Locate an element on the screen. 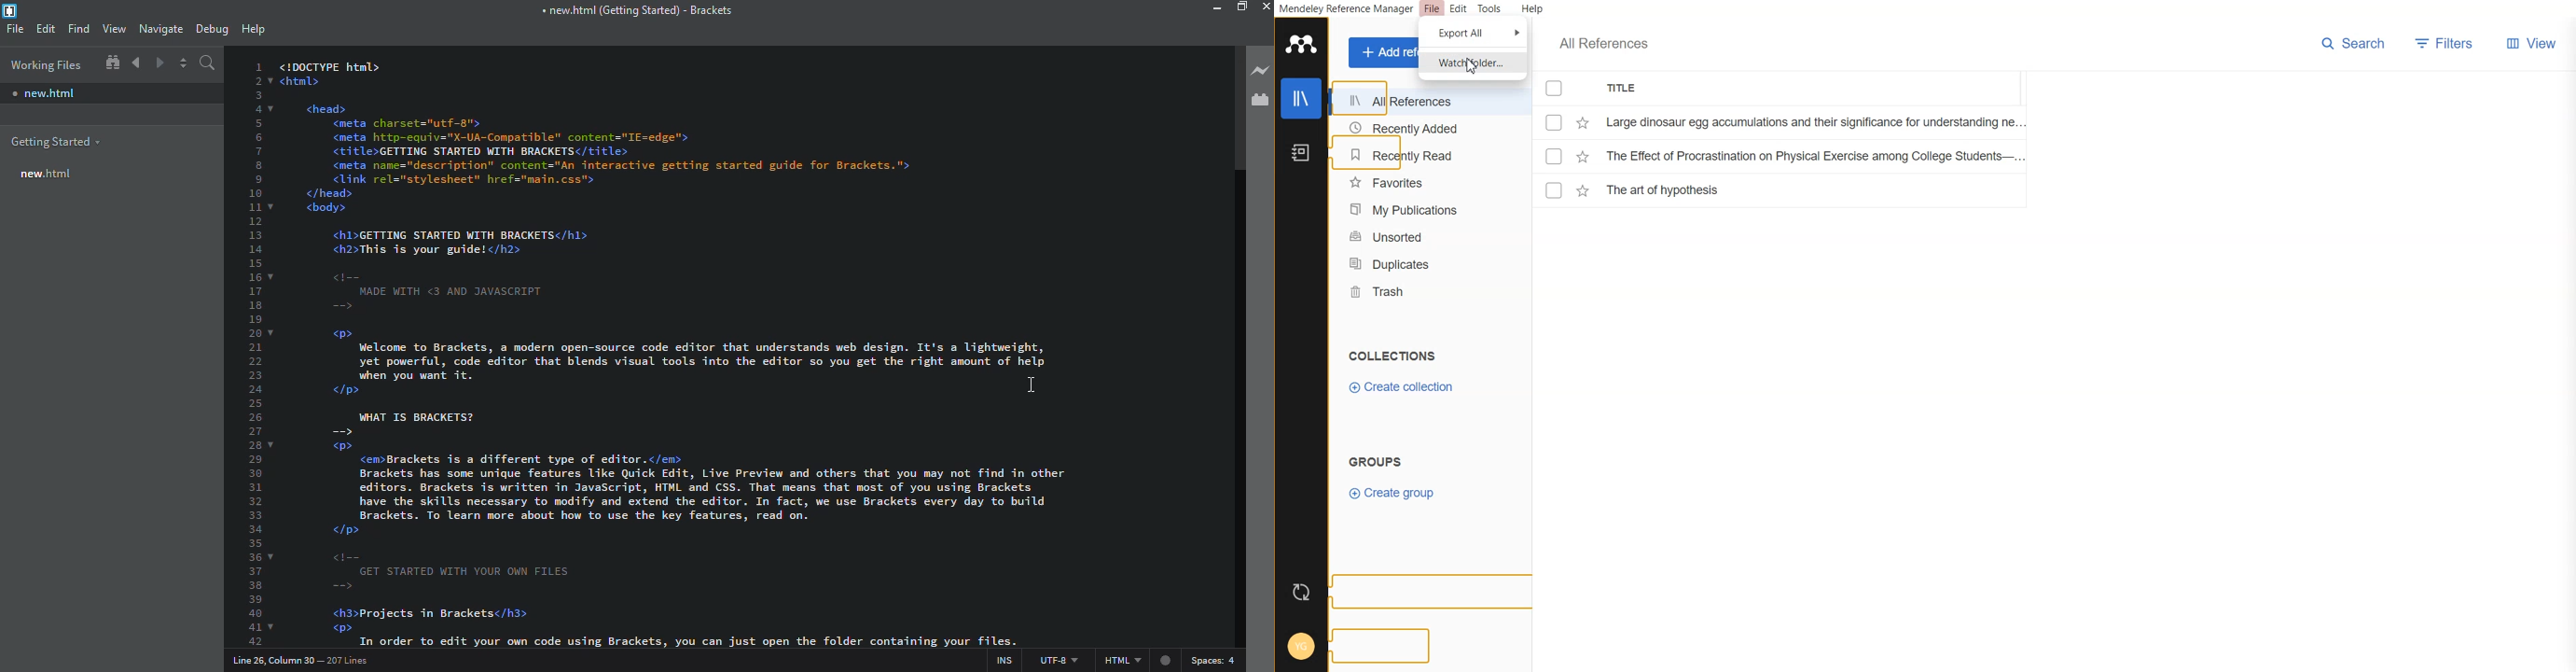 This screenshot has width=2576, height=672. Trash is located at coordinates (1416, 291).